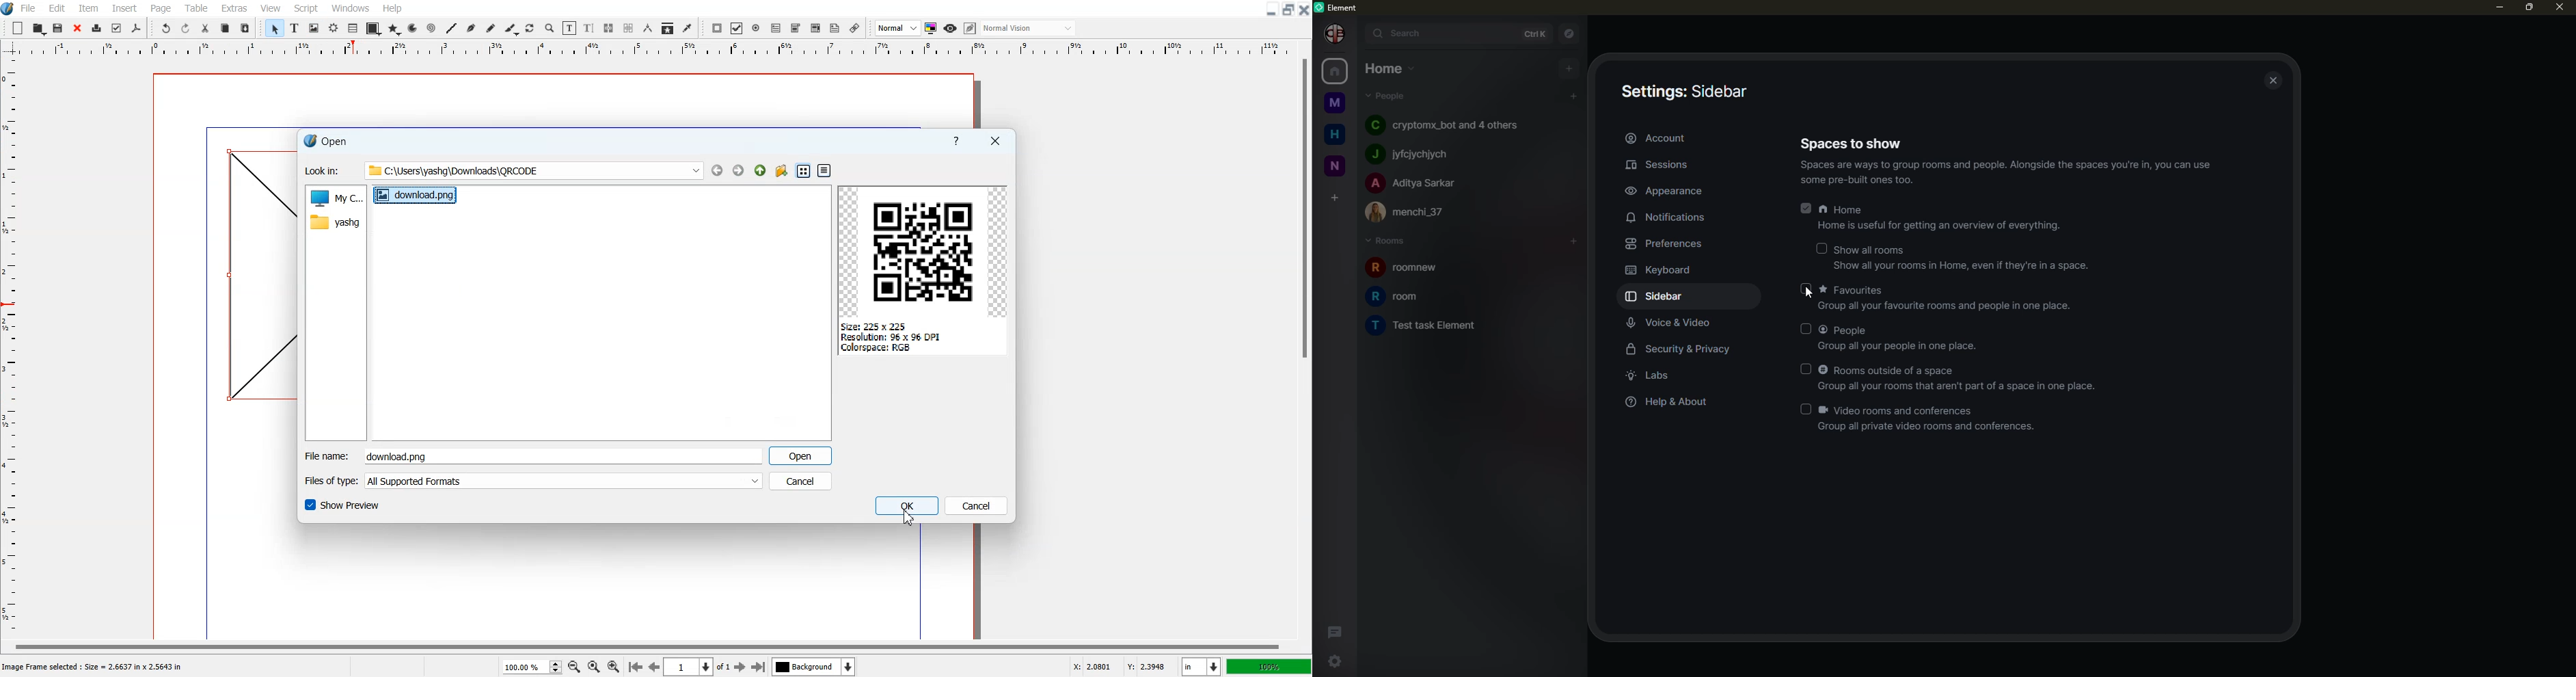 The height and width of the screenshot is (700, 2576). I want to click on Help, so click(393, 8).